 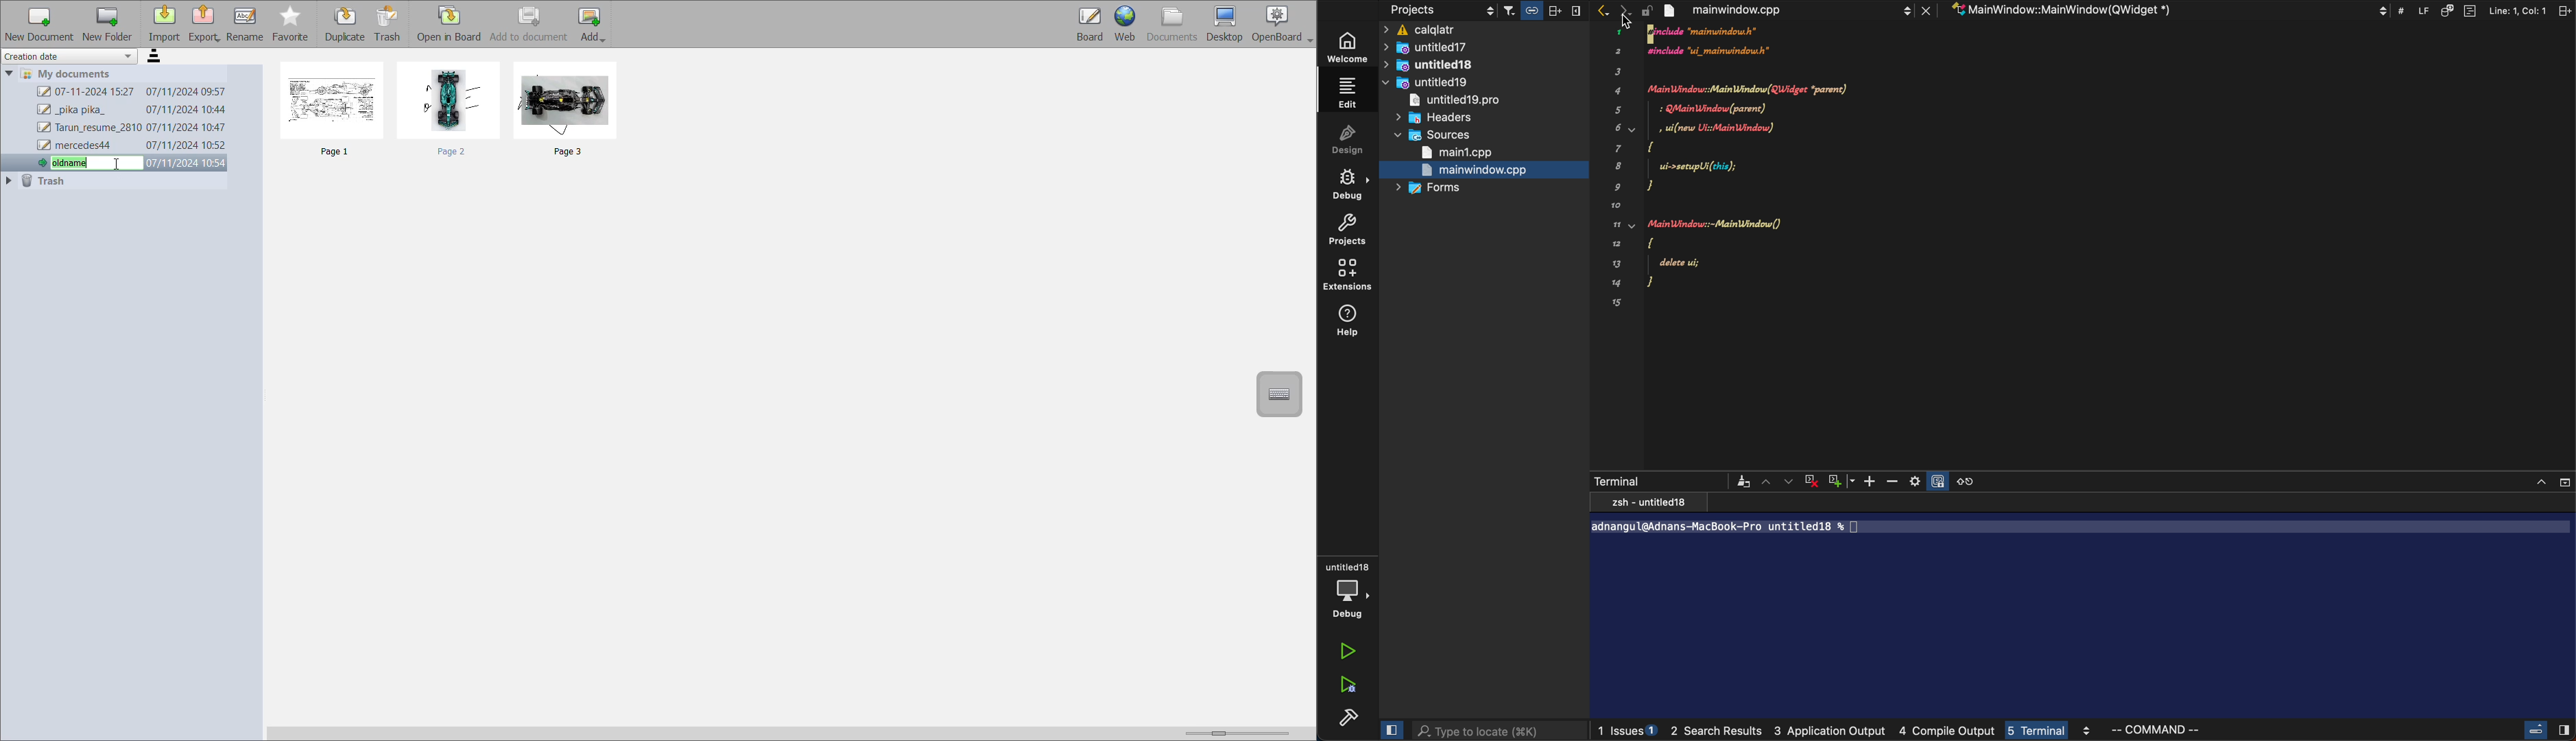 What do you see at coordinates (1352, 47) in the screenshot?
I see `welcome` at bounding box center [1352, 47].